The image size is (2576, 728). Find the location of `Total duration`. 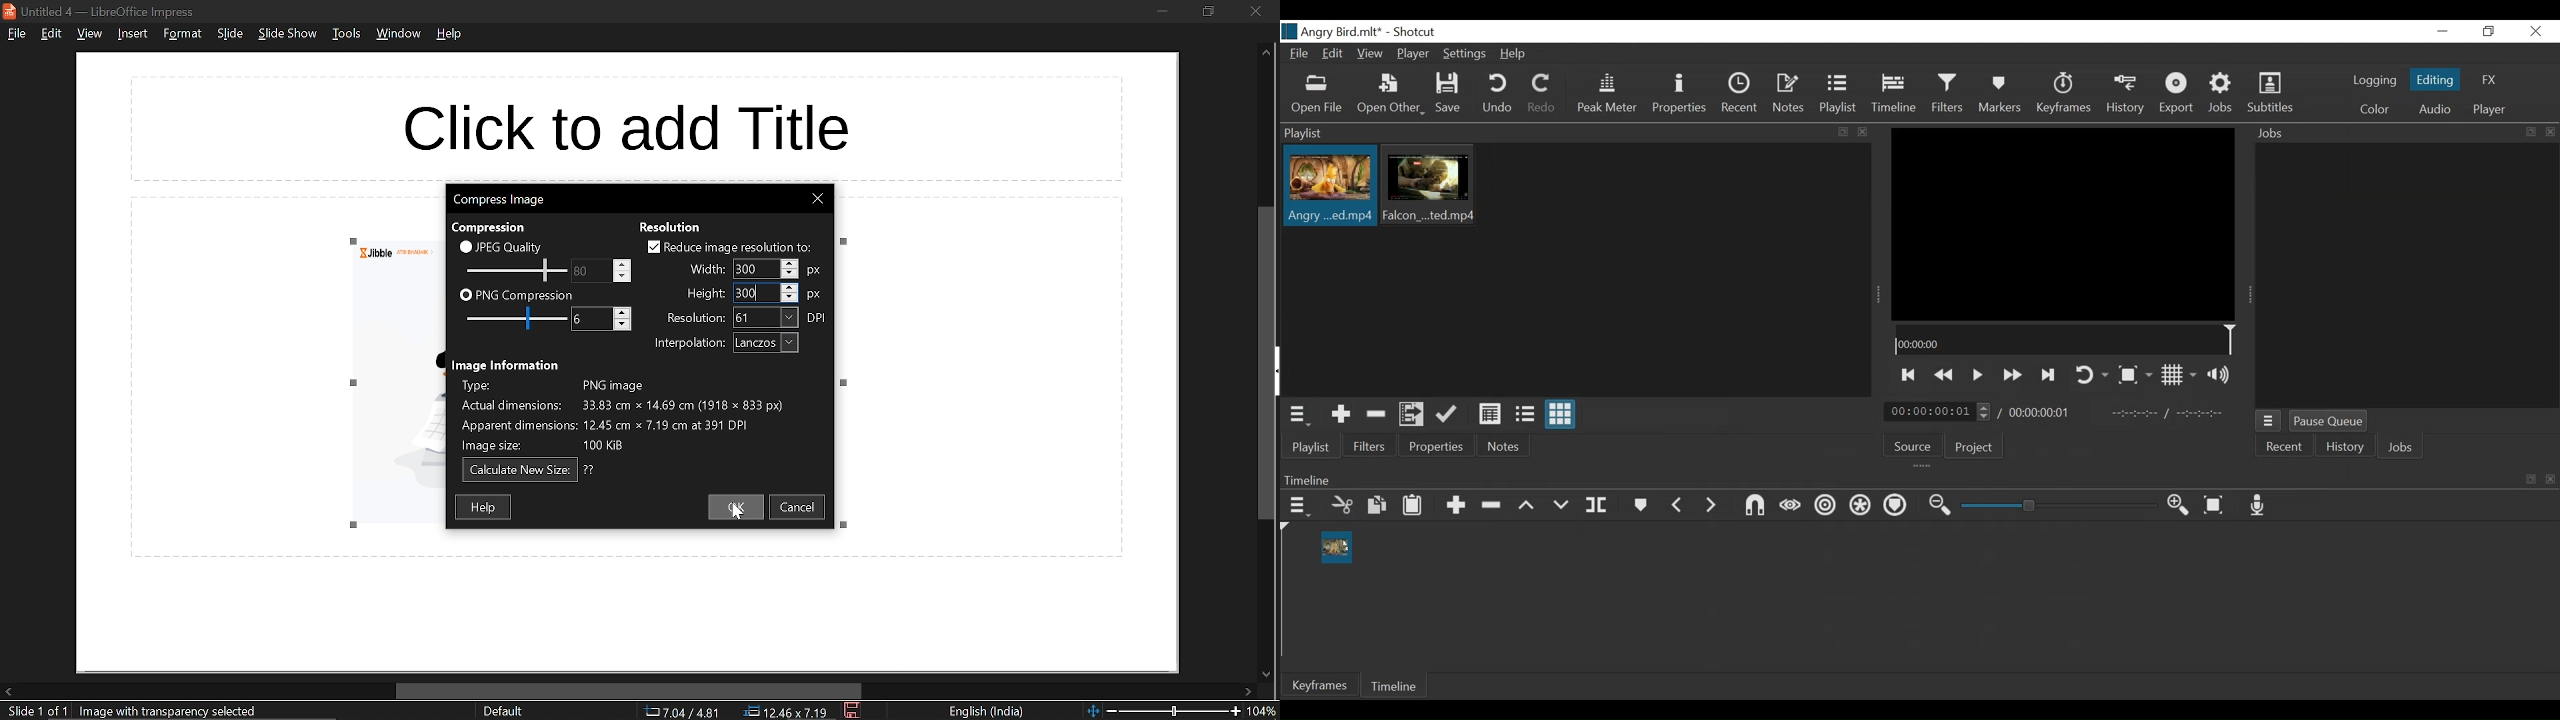

Total duration is located at coordinates (2041, 412).